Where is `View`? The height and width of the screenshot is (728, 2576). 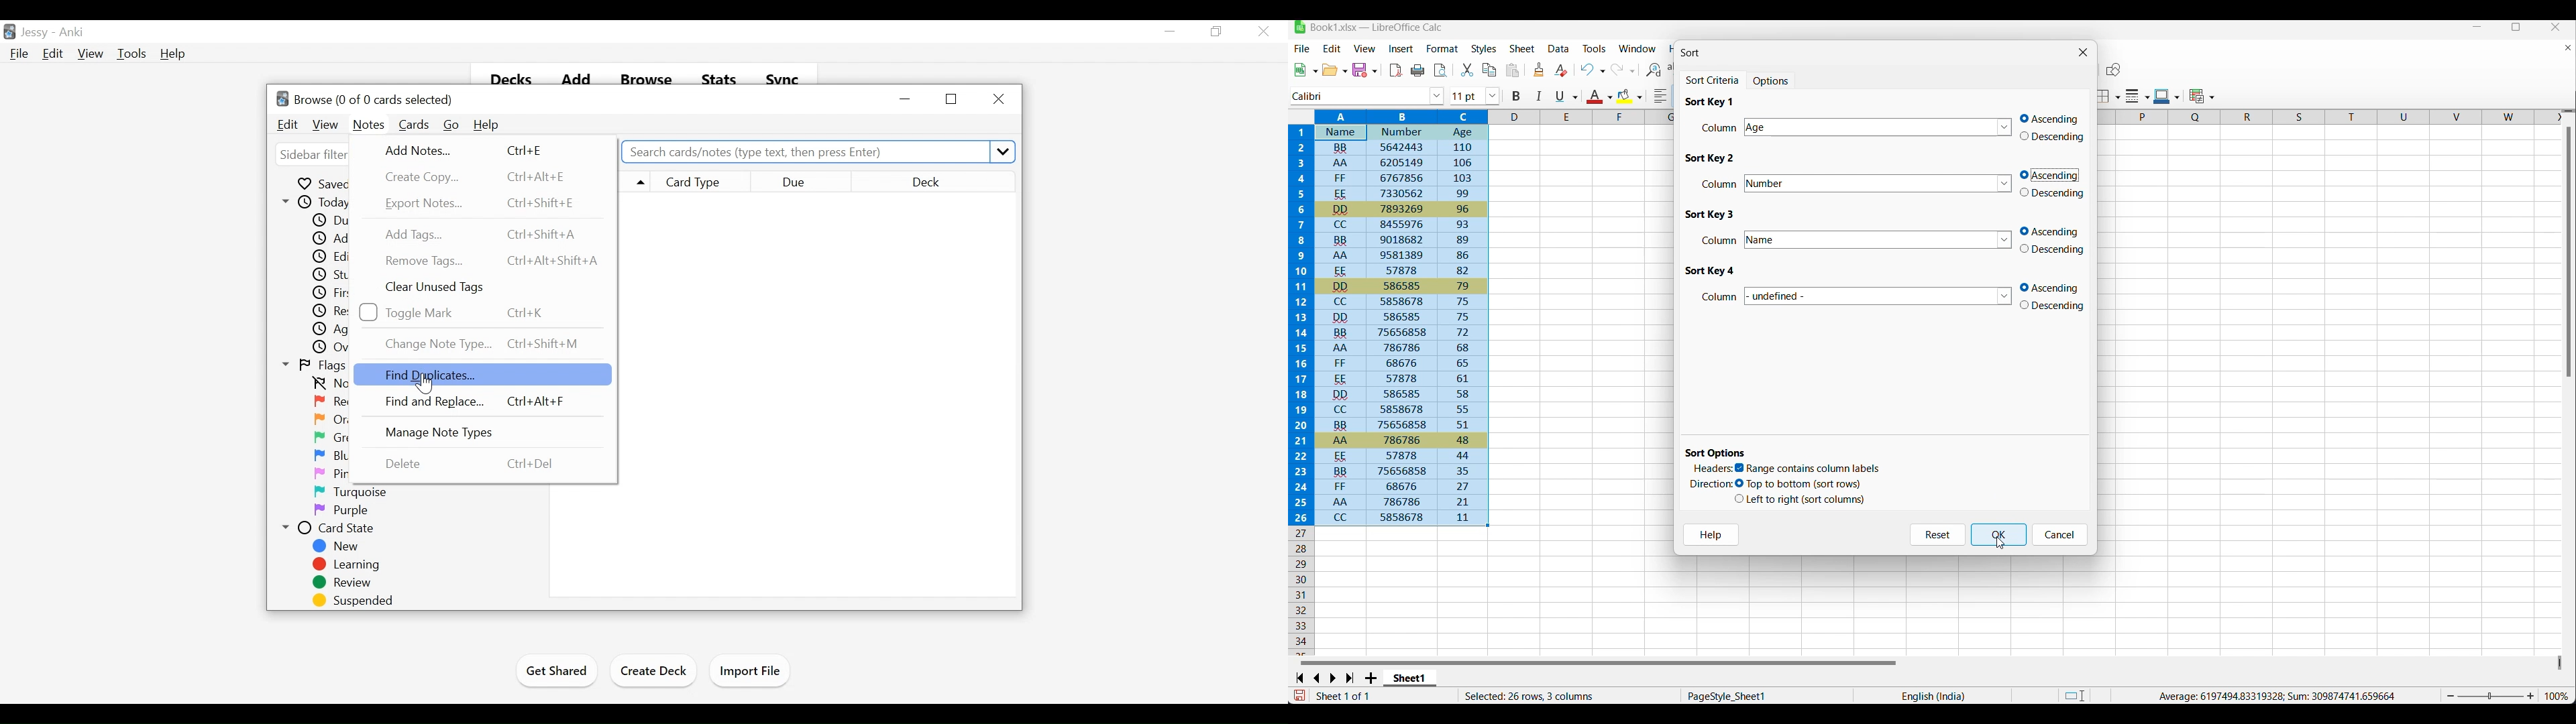
View is located at coordinates (327, 125).